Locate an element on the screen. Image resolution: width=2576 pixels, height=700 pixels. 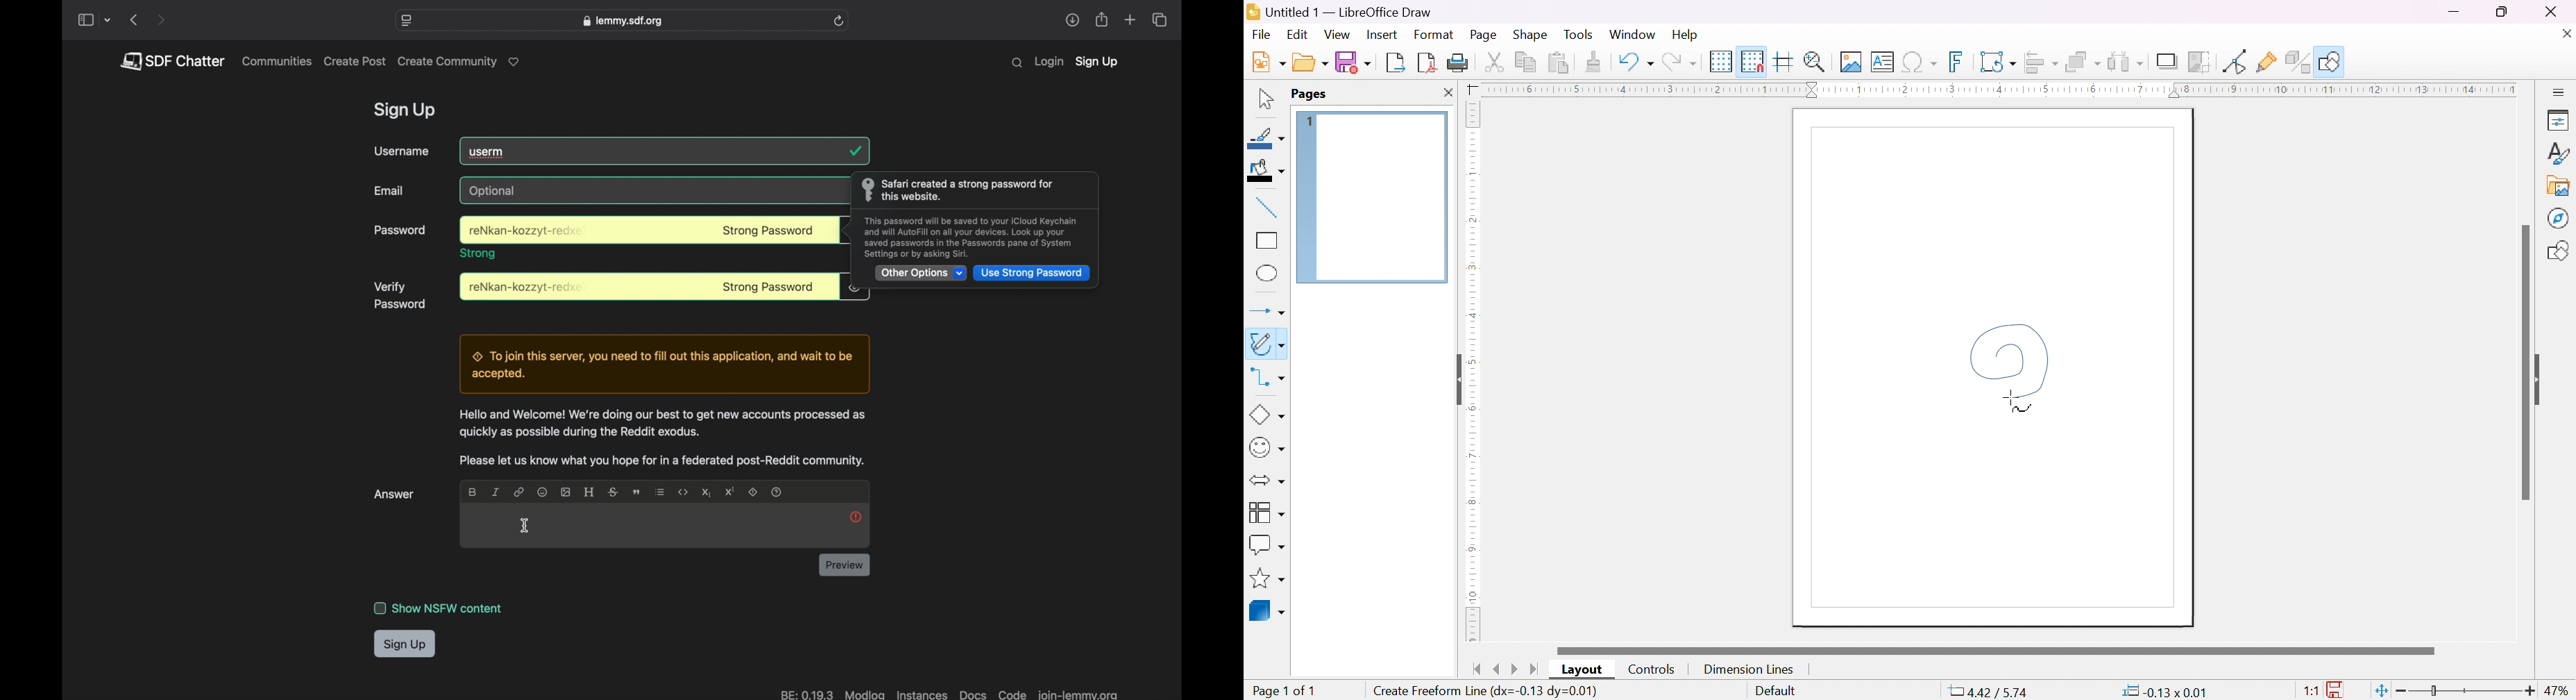
dimension lines is located at coordinates (1747, 669).